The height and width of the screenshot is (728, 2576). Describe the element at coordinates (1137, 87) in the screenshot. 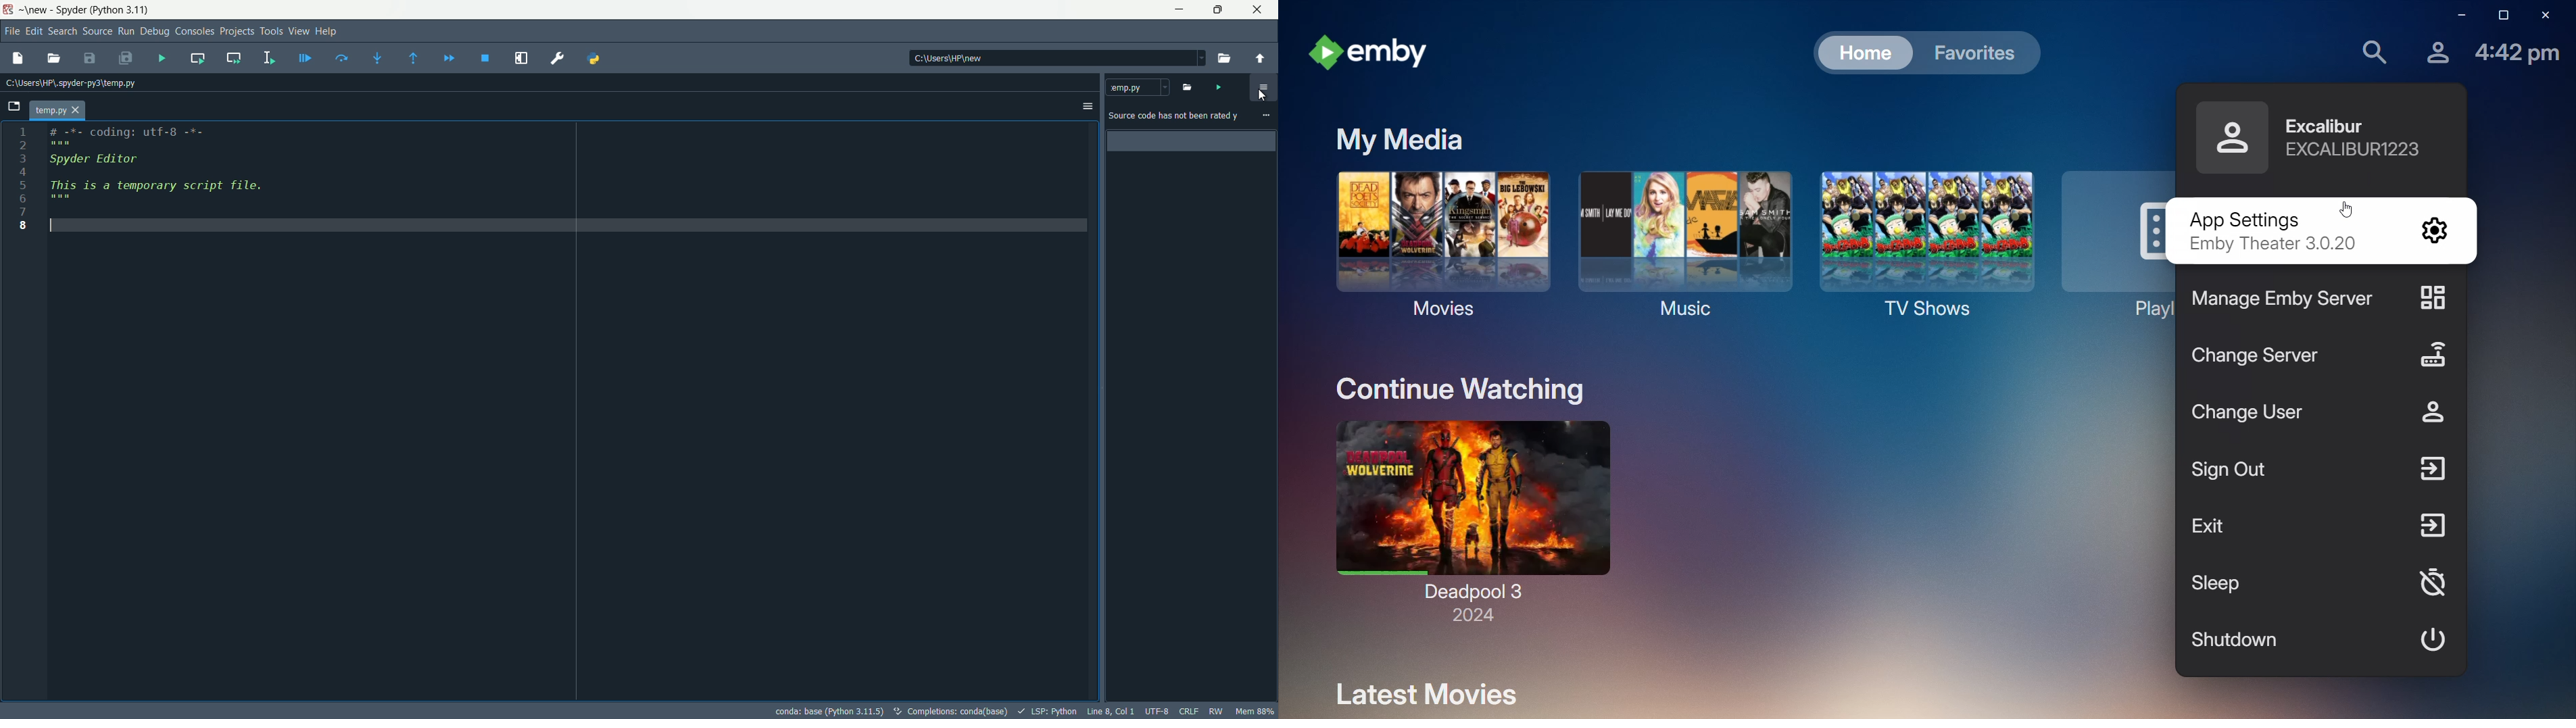

I see `temp.py` at that location.